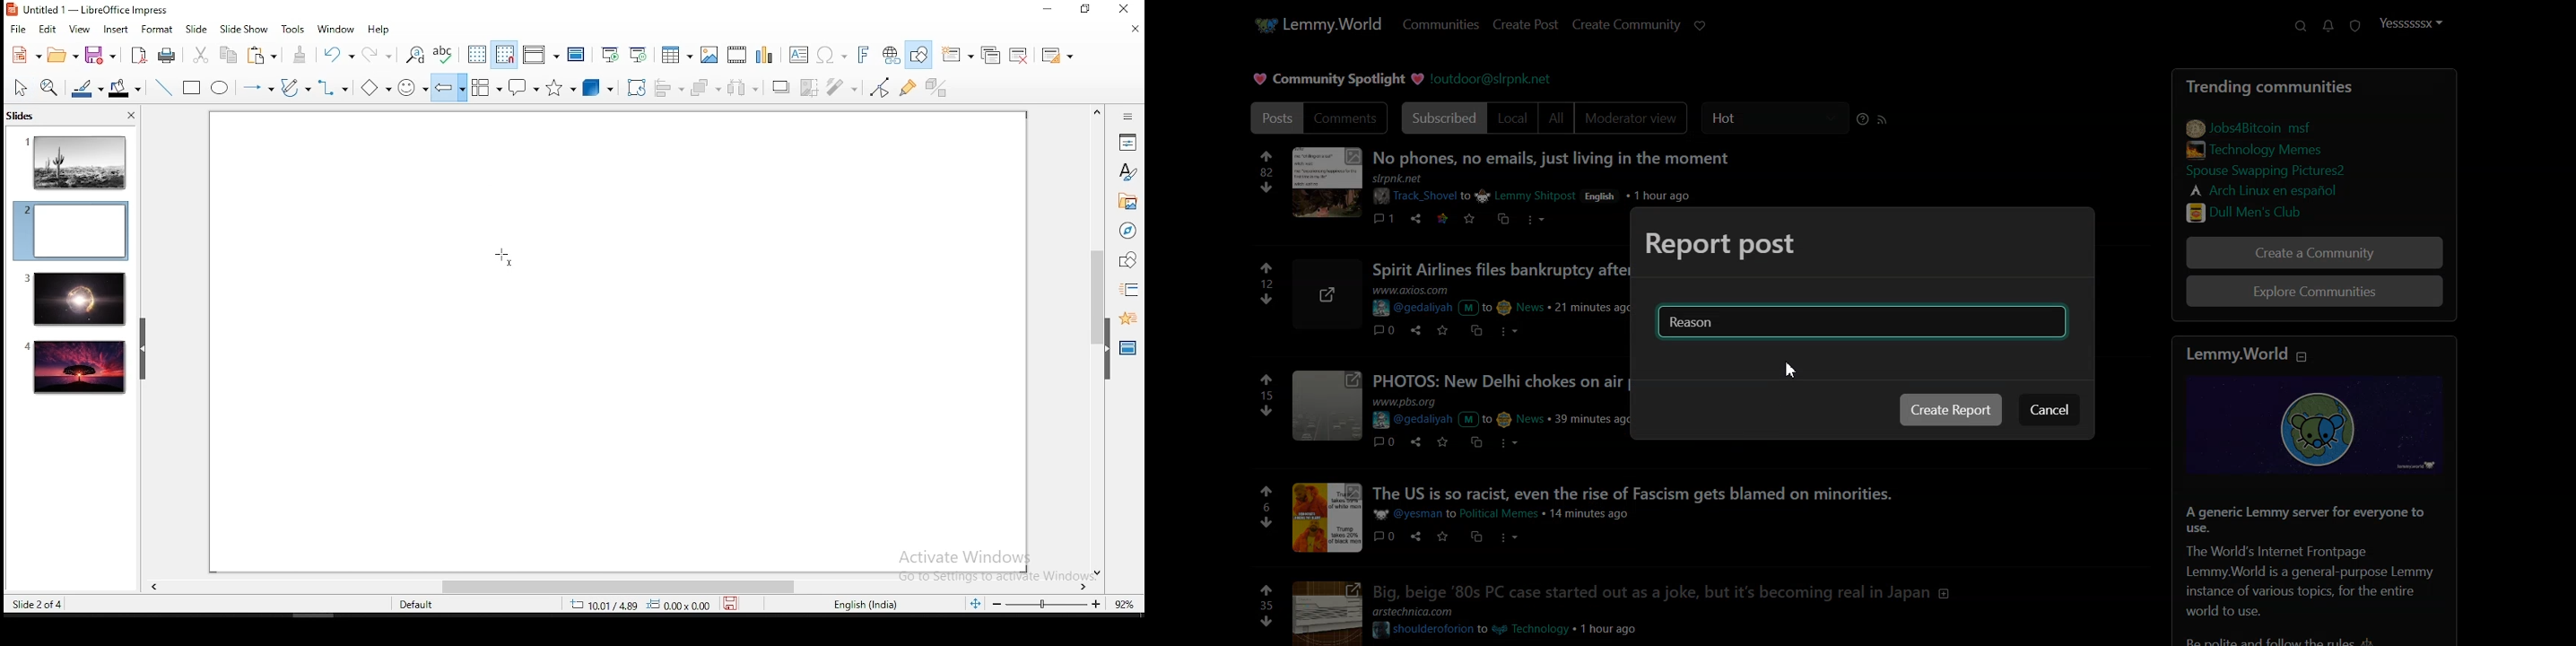 Image resolution: width=2576 pixels, height=672 pixels. Describe the element at coordinates (912, 87) in the screenshot. I see `show gluepoint functions` at that location.